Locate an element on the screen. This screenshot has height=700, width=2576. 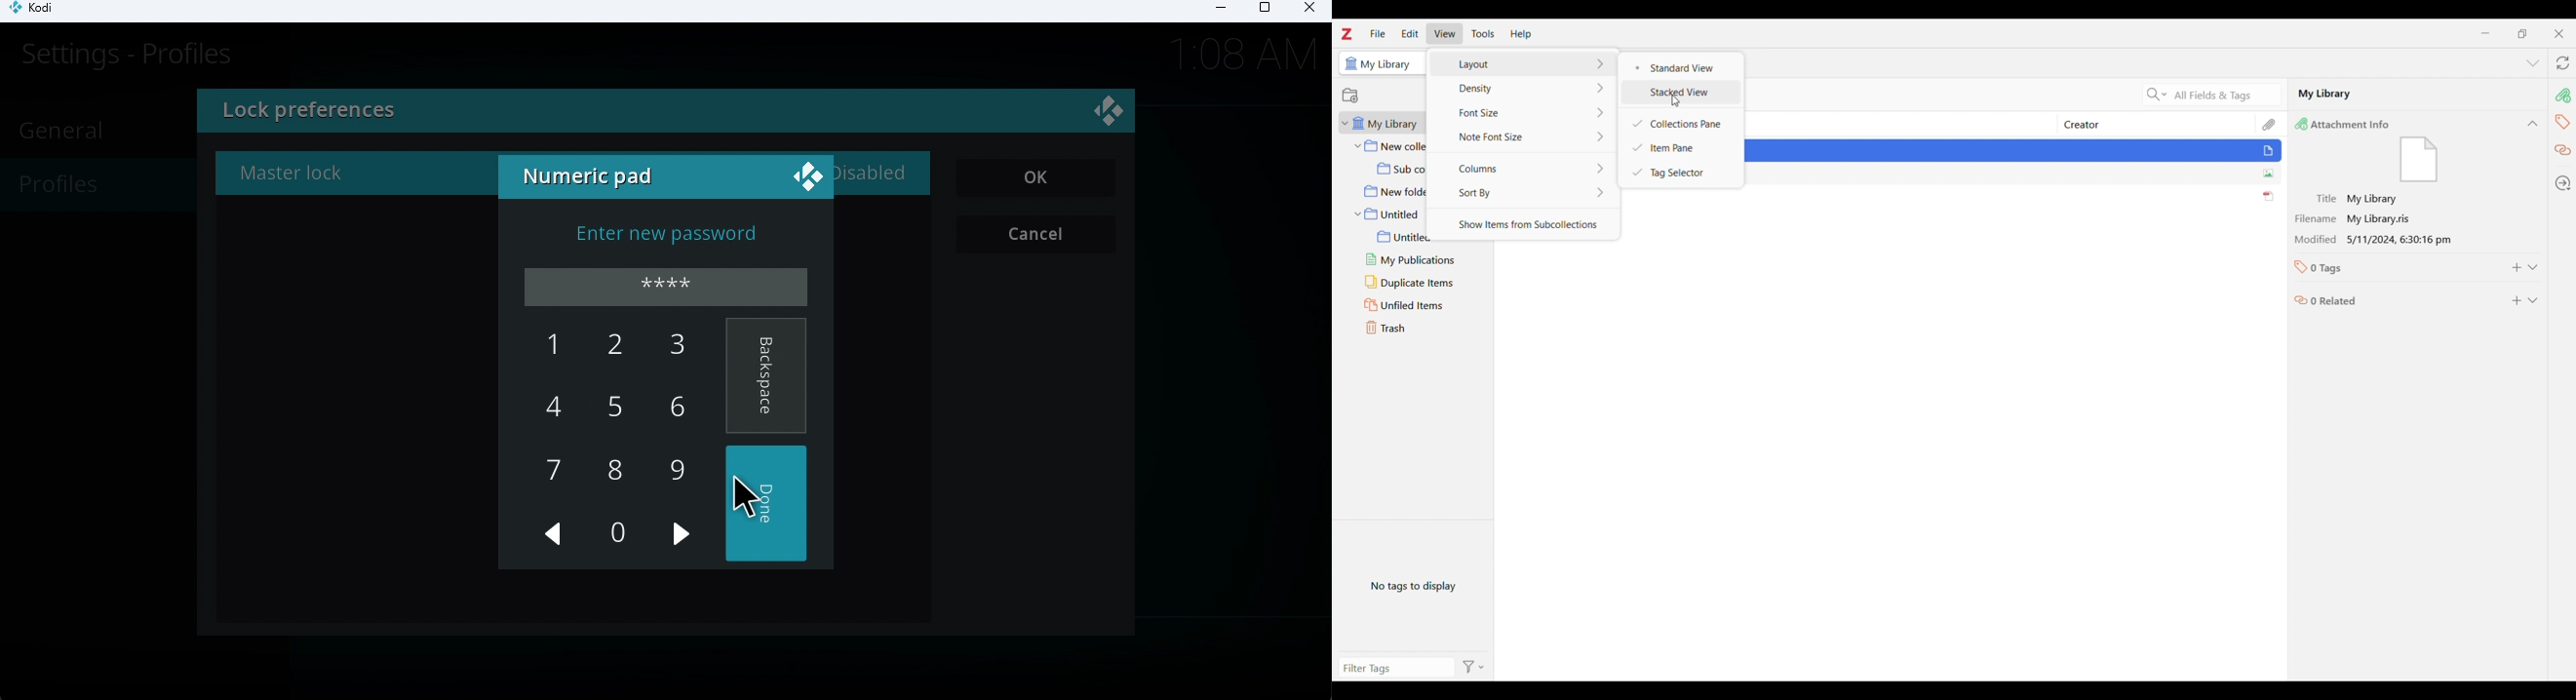
0 tags is located at coordinates (2329, 272).